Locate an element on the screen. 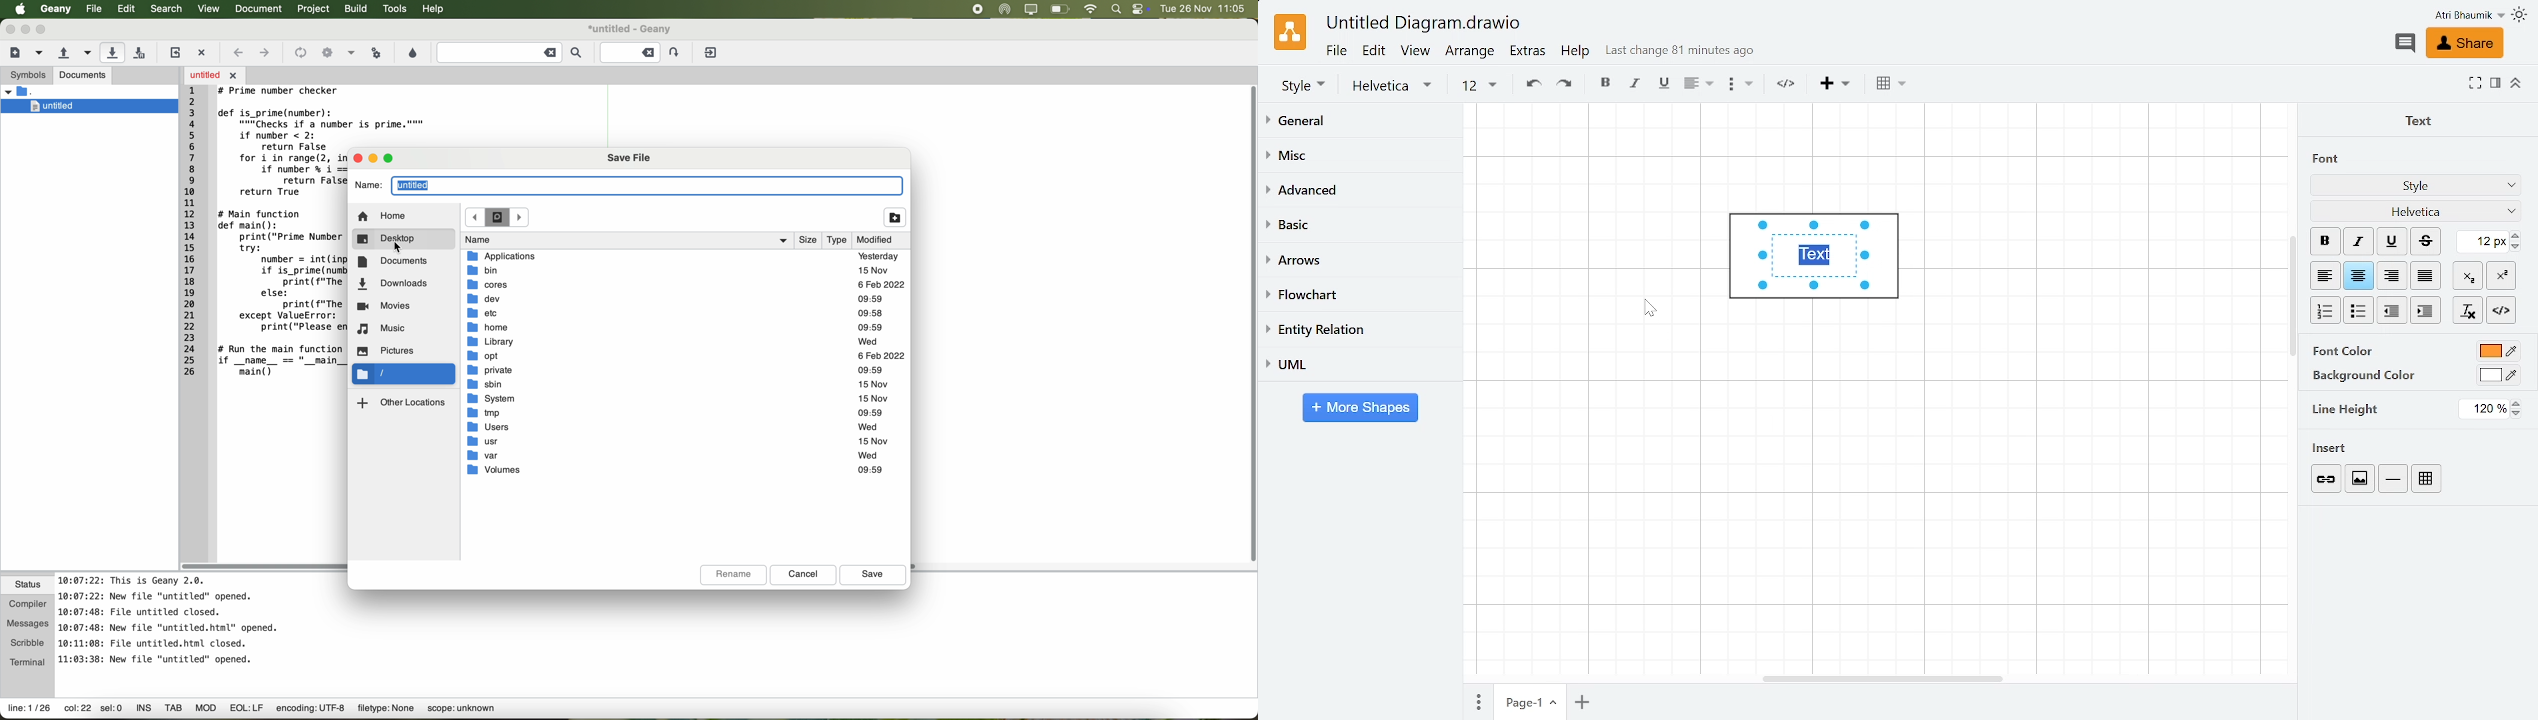 The width and height of the screenshot is (2548, 728). Line is located at coordinates (2393, 479).